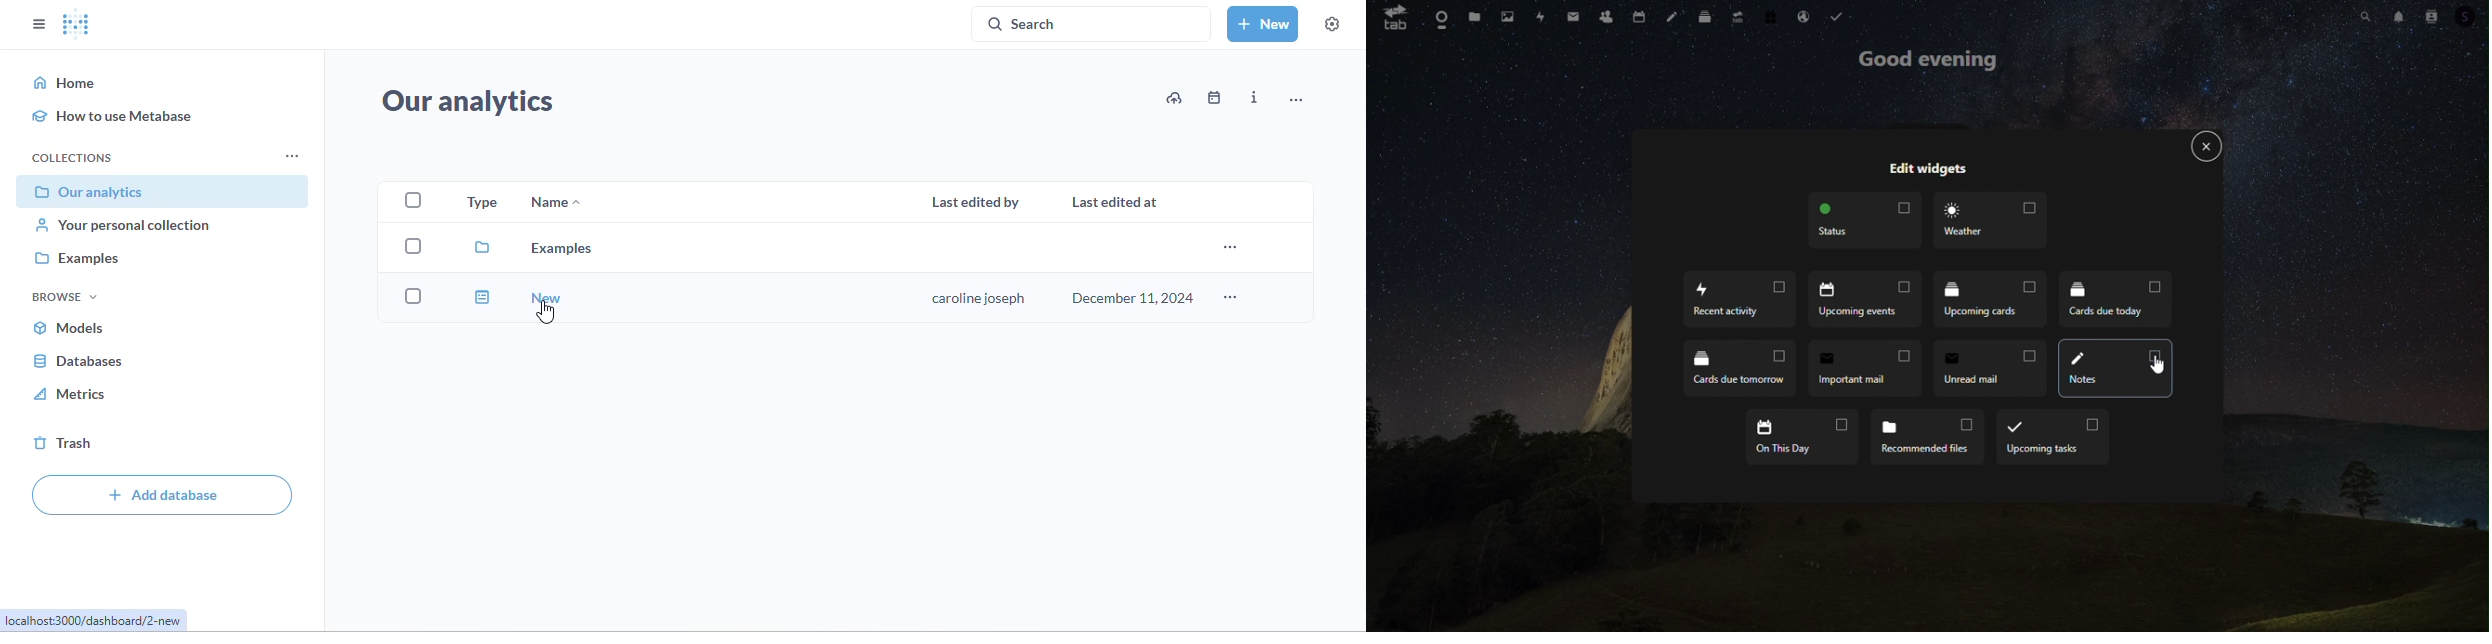 The image size is (2492, 644). Describe the element at coordinates (1174, 98) in the screenshot. I see `upload data to our analytics` at that location.